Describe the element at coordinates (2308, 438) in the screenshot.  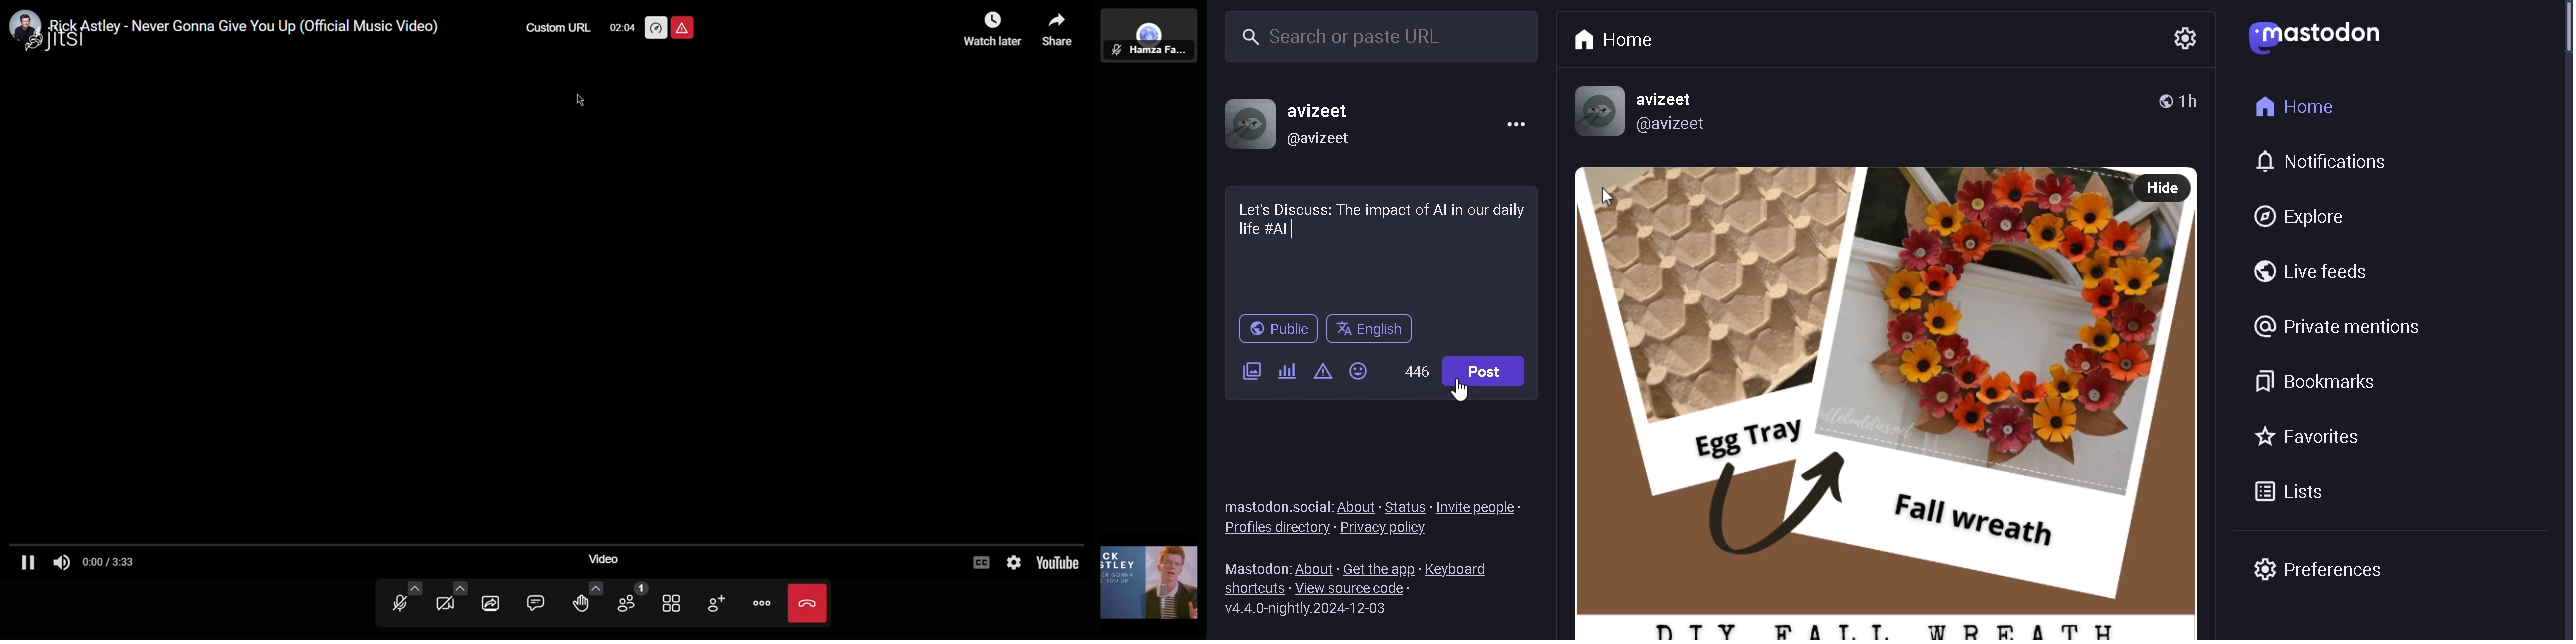
I see `FAVORITES` at that location.